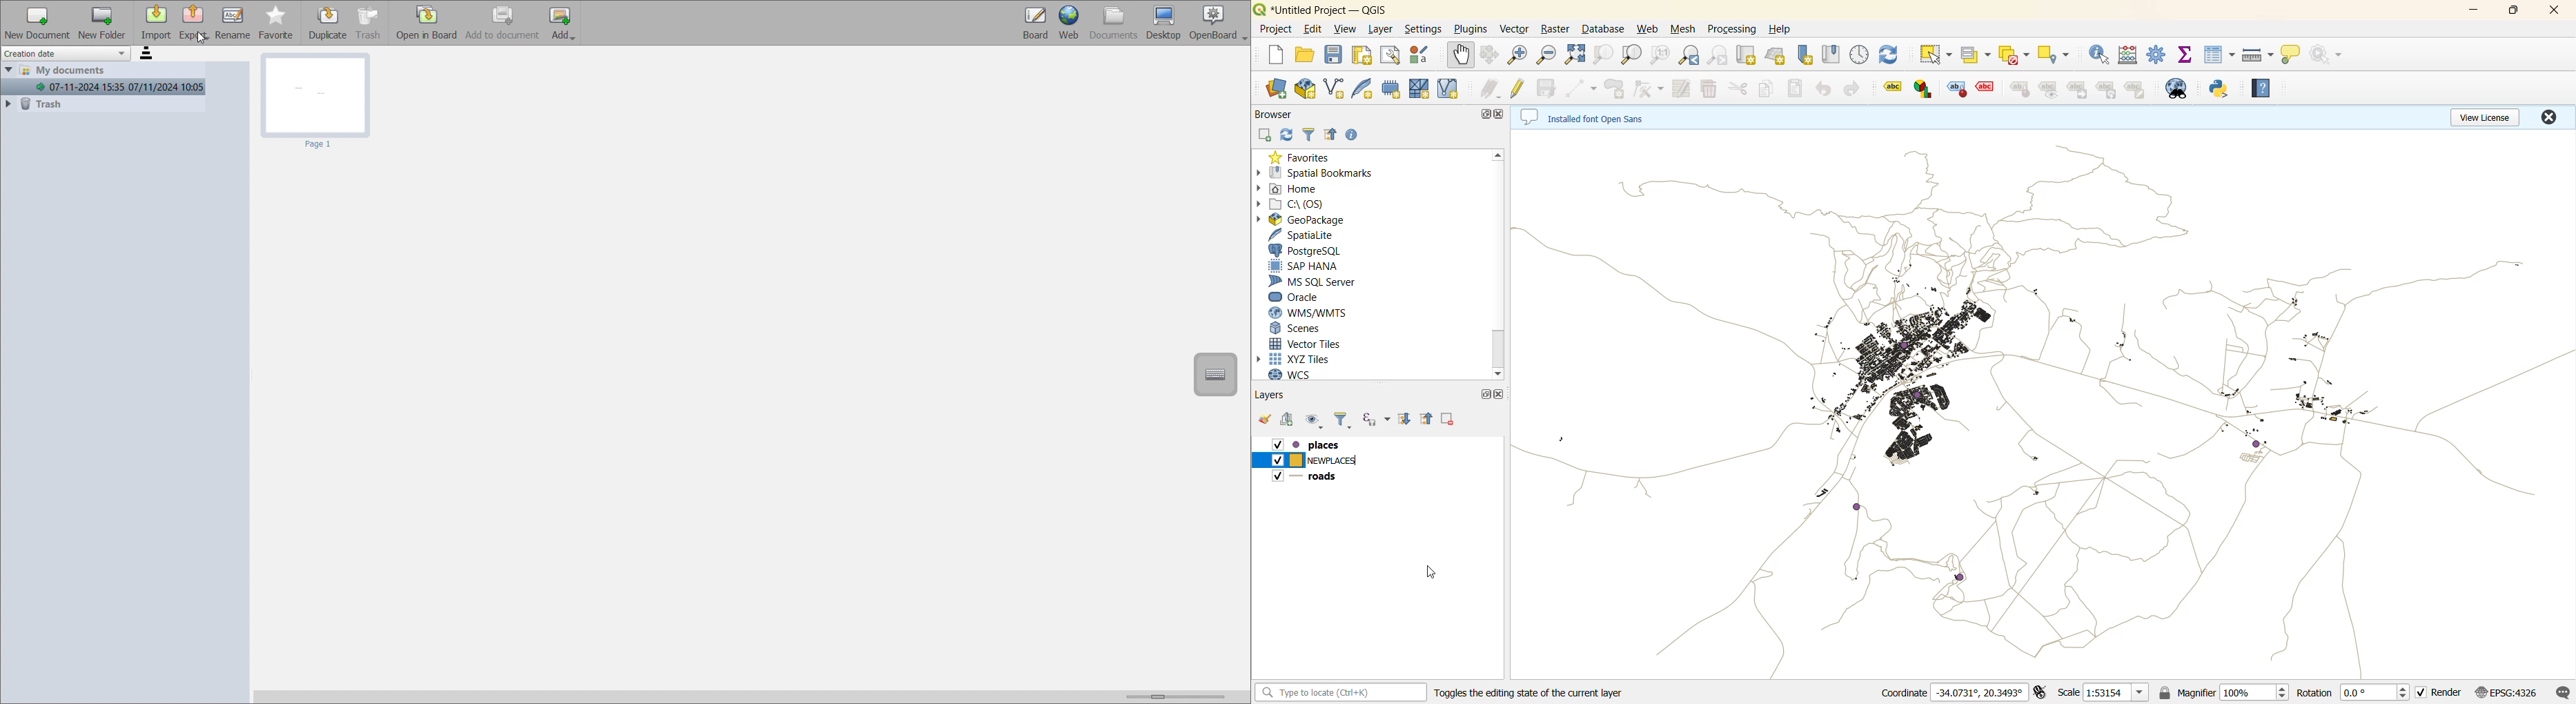 Image resolution: width=2576 pixels, height=728 pixels. What do you see at coordinates (2052, 52) in the screenshot?
I see `select location` at bounding box center [2052, 52].